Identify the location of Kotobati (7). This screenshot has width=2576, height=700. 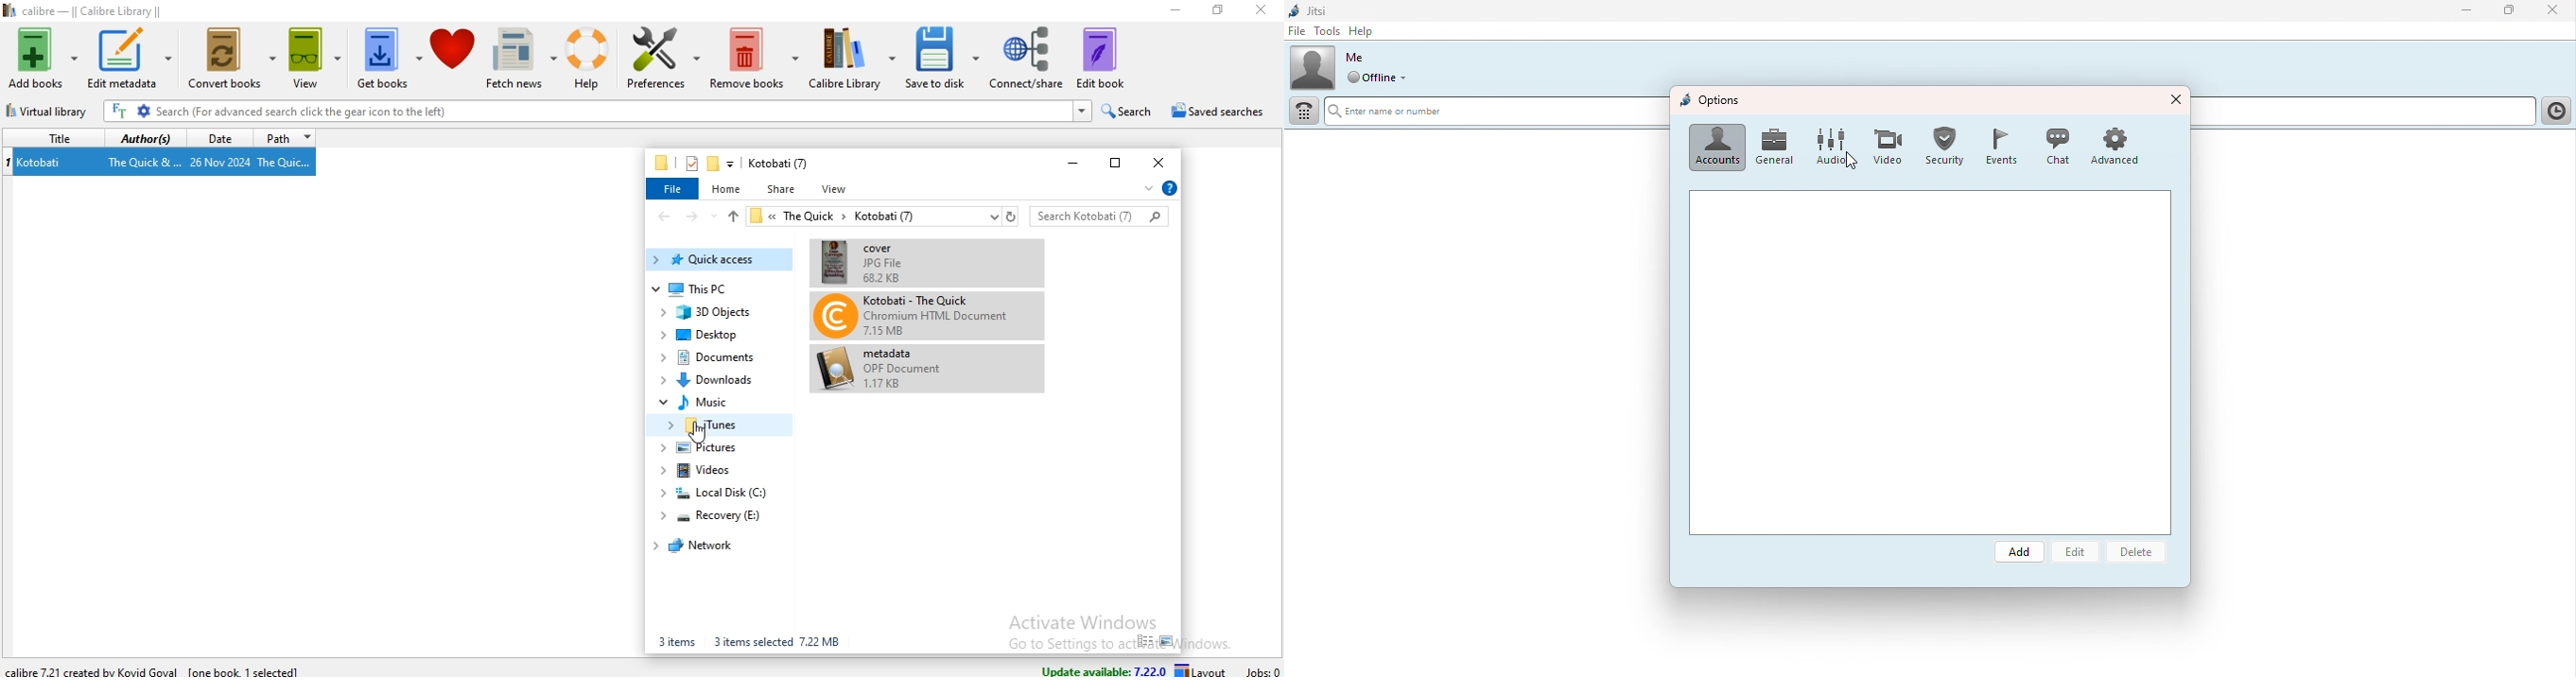
(778, 164).